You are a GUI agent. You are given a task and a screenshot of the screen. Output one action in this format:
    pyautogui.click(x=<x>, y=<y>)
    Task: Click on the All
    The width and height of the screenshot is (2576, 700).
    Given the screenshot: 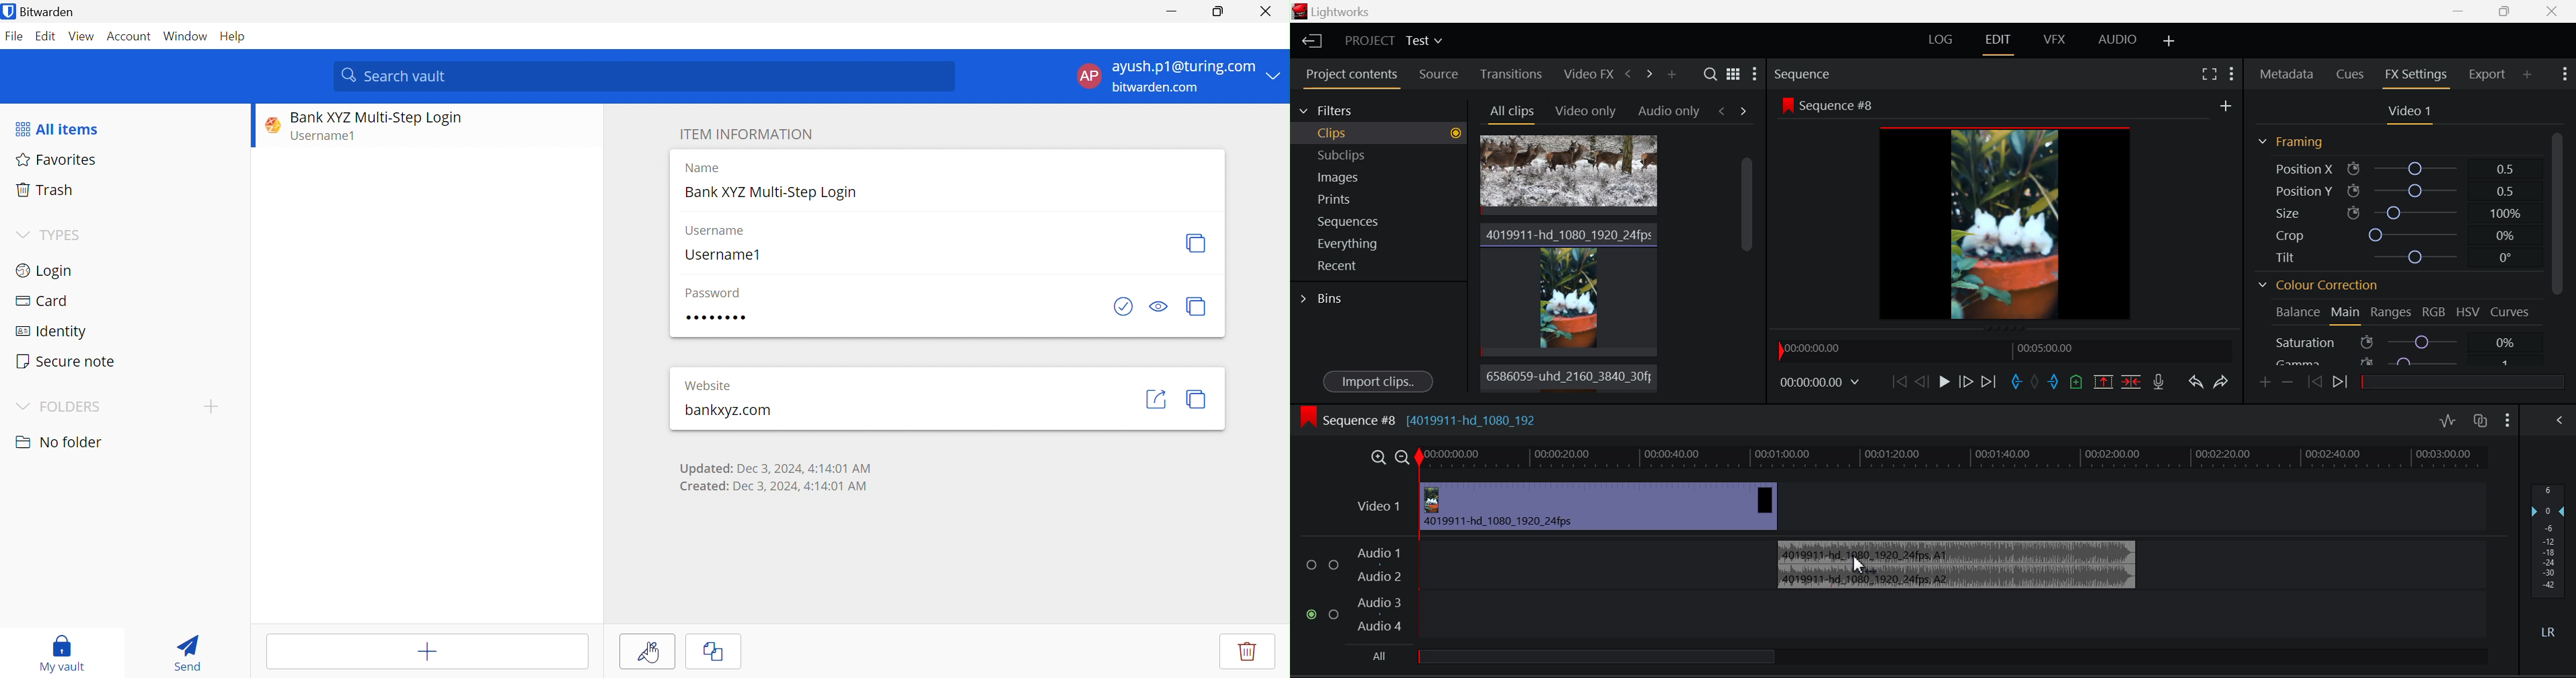 What is the action you would take?
    pyautogui.click(x=1585, y=659)
    